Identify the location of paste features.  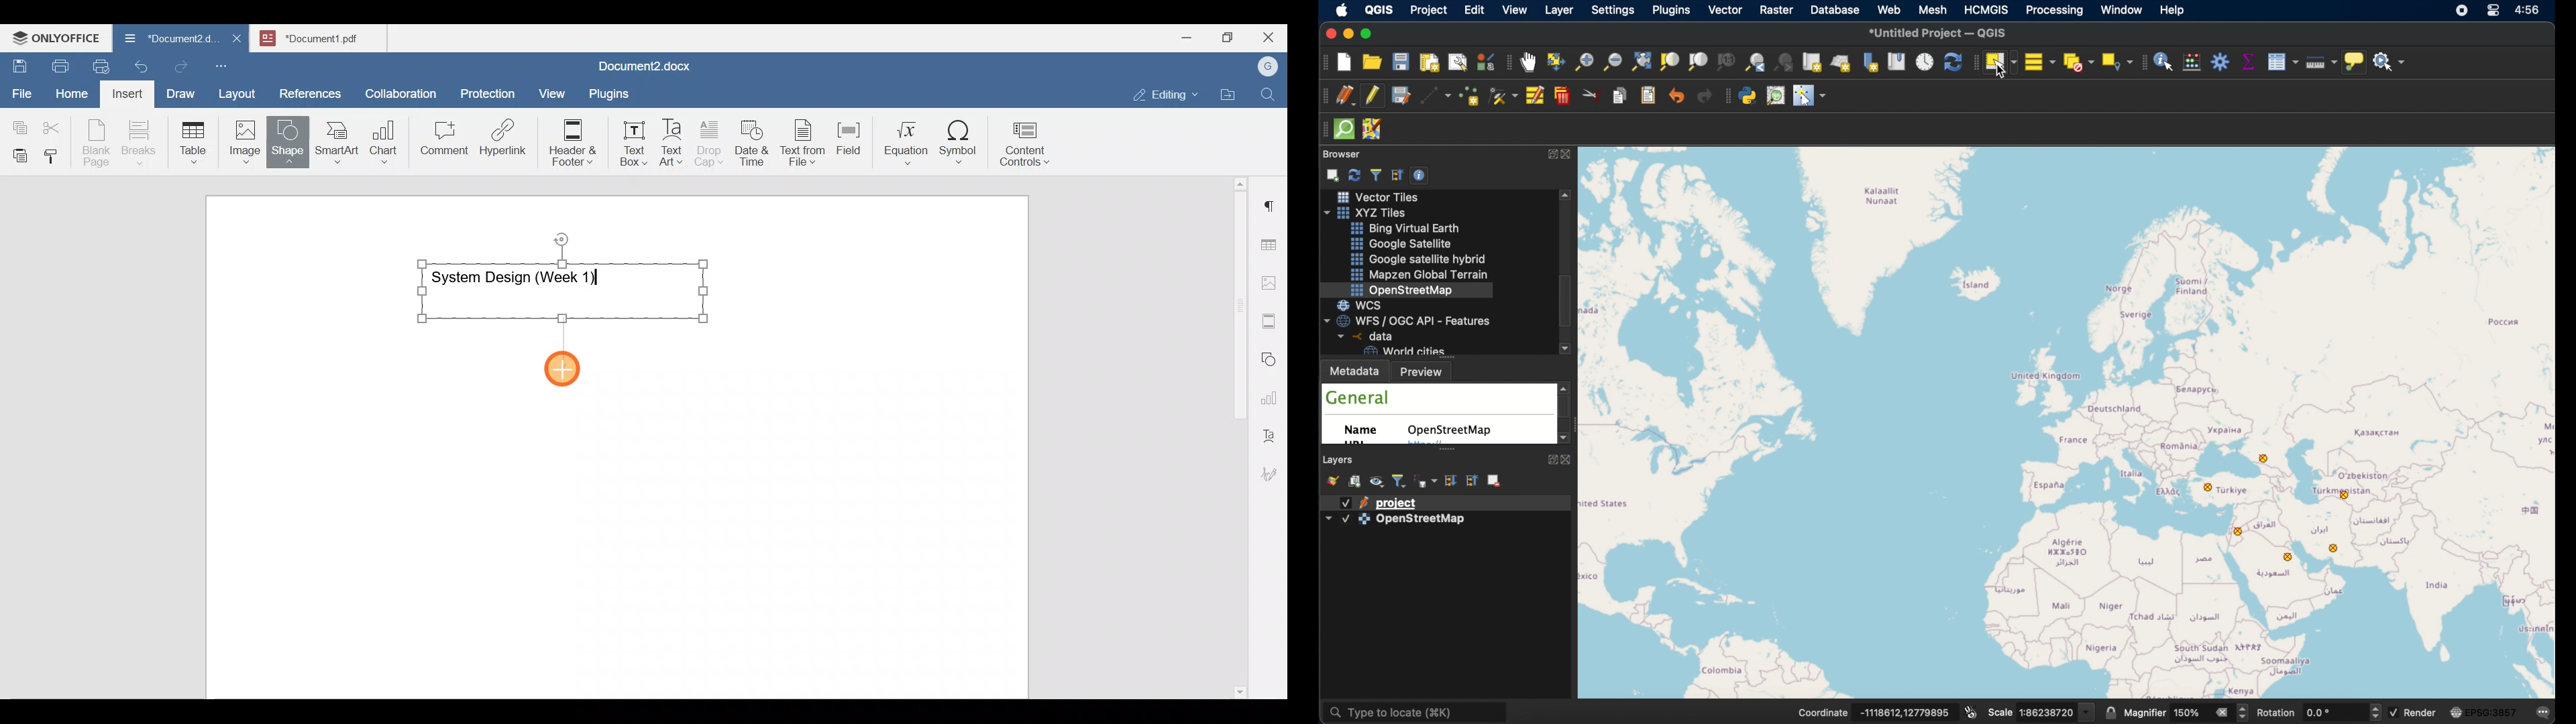
(1650, 97).